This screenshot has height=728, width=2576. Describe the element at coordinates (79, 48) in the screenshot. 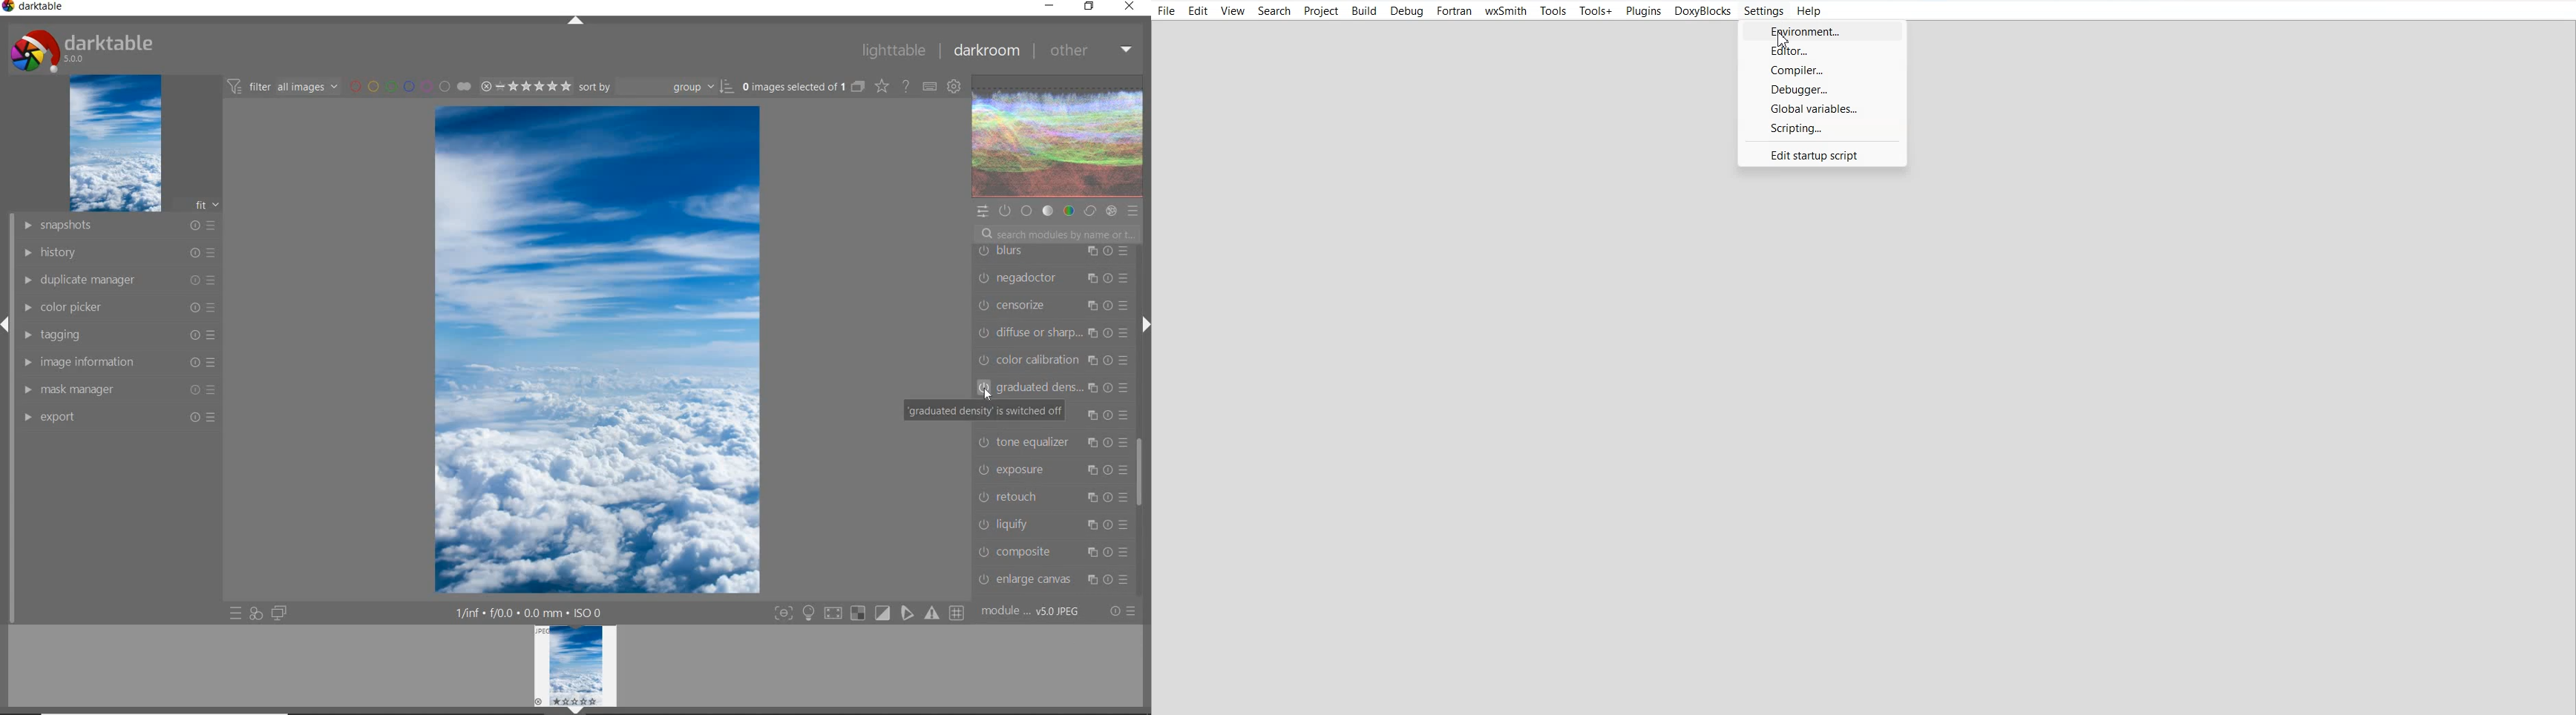

I see `darktable 5.0.0` at that location.